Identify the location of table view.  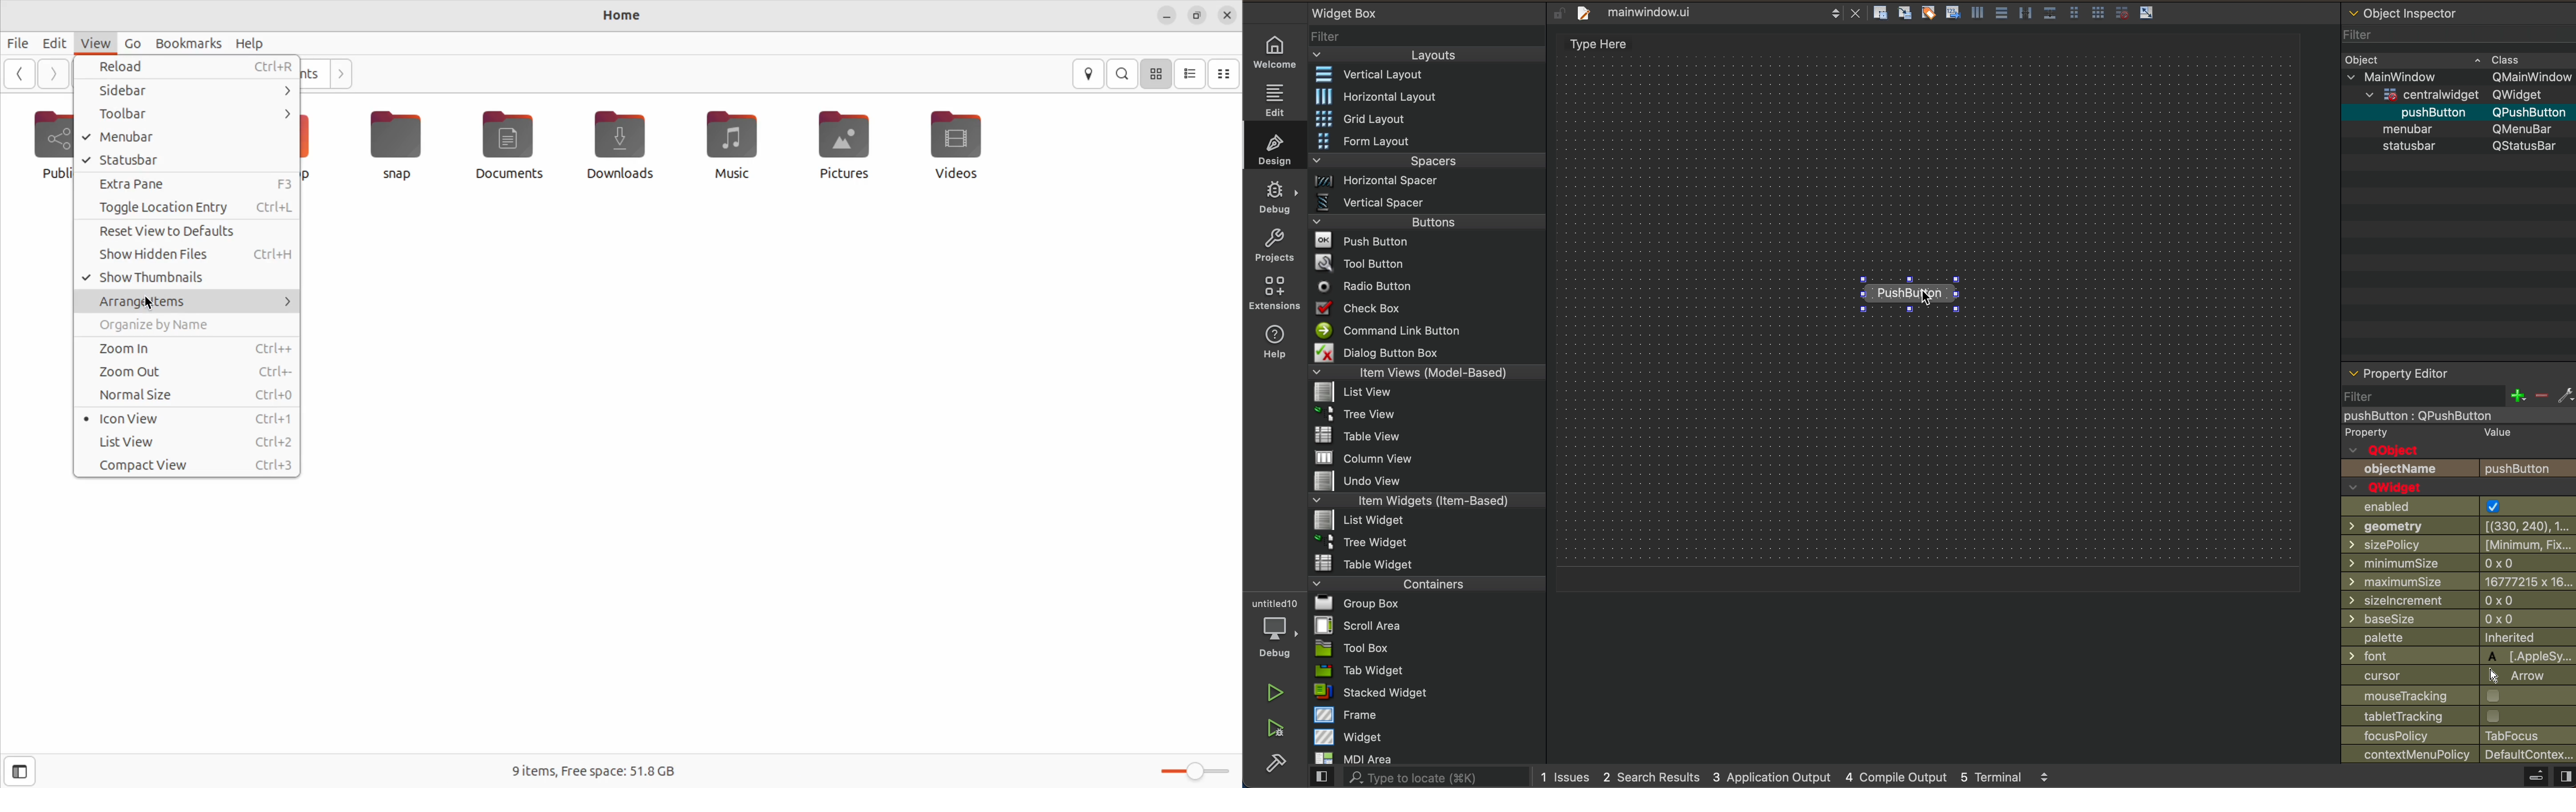
(1425, 436).